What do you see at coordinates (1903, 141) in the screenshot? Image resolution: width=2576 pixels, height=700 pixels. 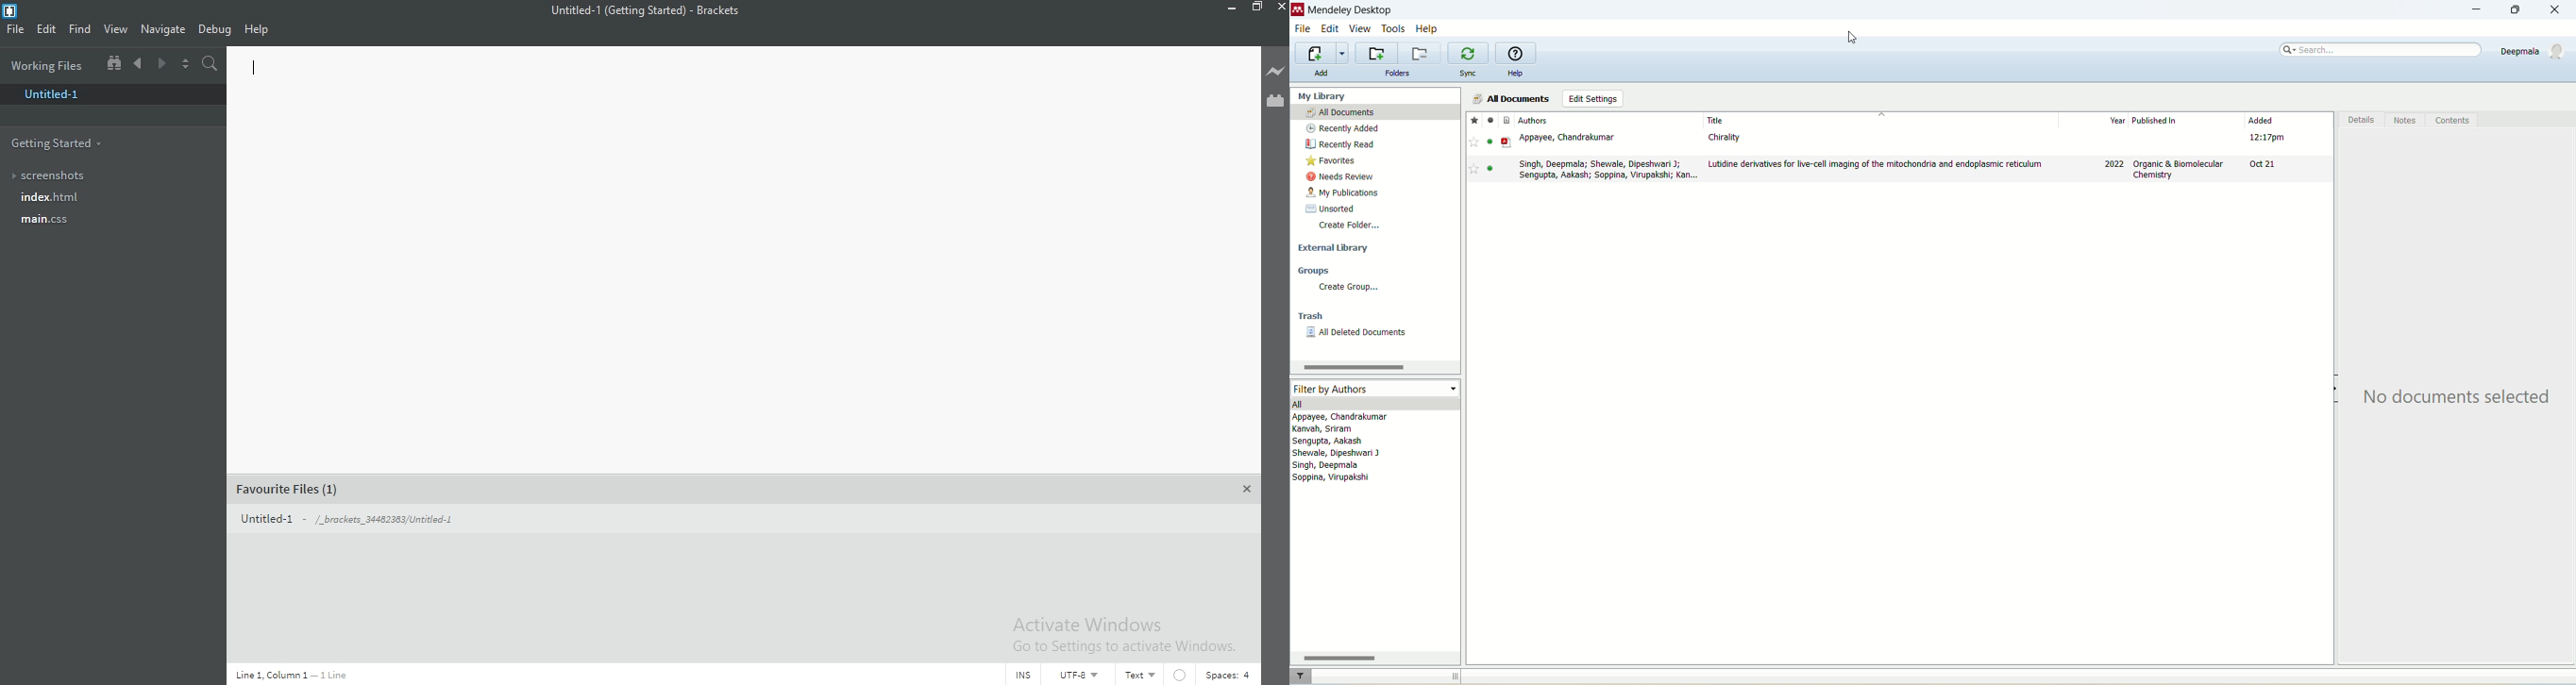 I see `document2` at bounding box center [1903, 141].